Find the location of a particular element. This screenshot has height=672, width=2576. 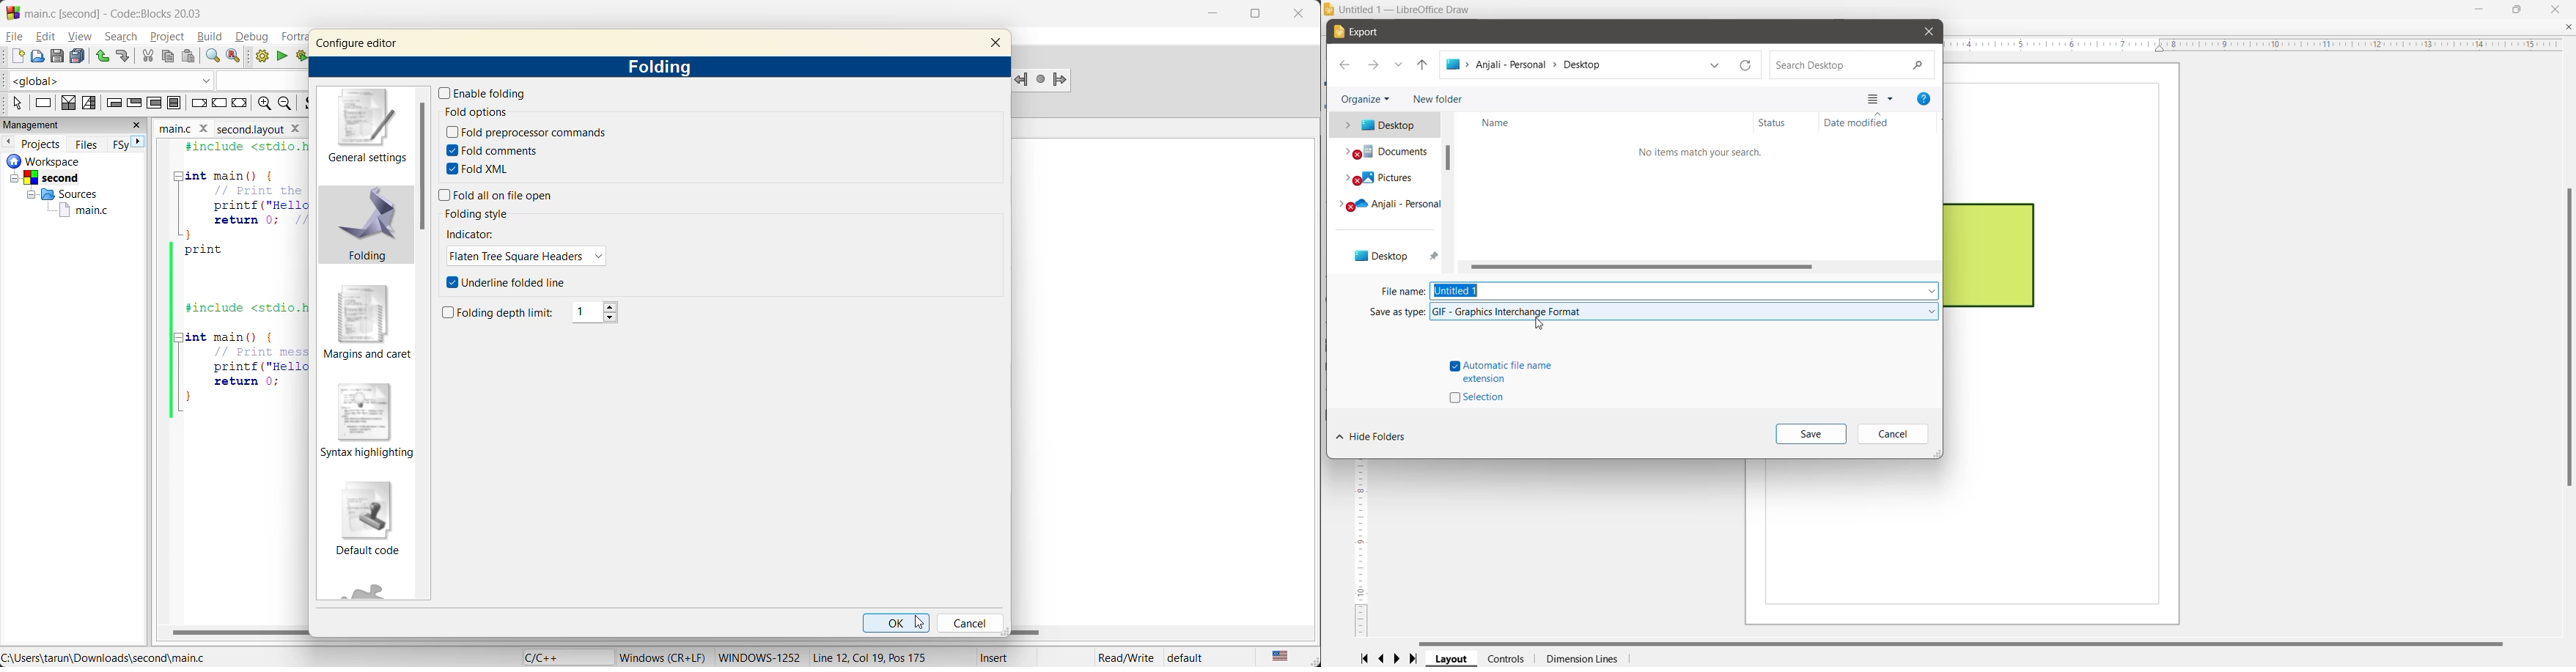

Current Page is located at coordinates (2069, 344).